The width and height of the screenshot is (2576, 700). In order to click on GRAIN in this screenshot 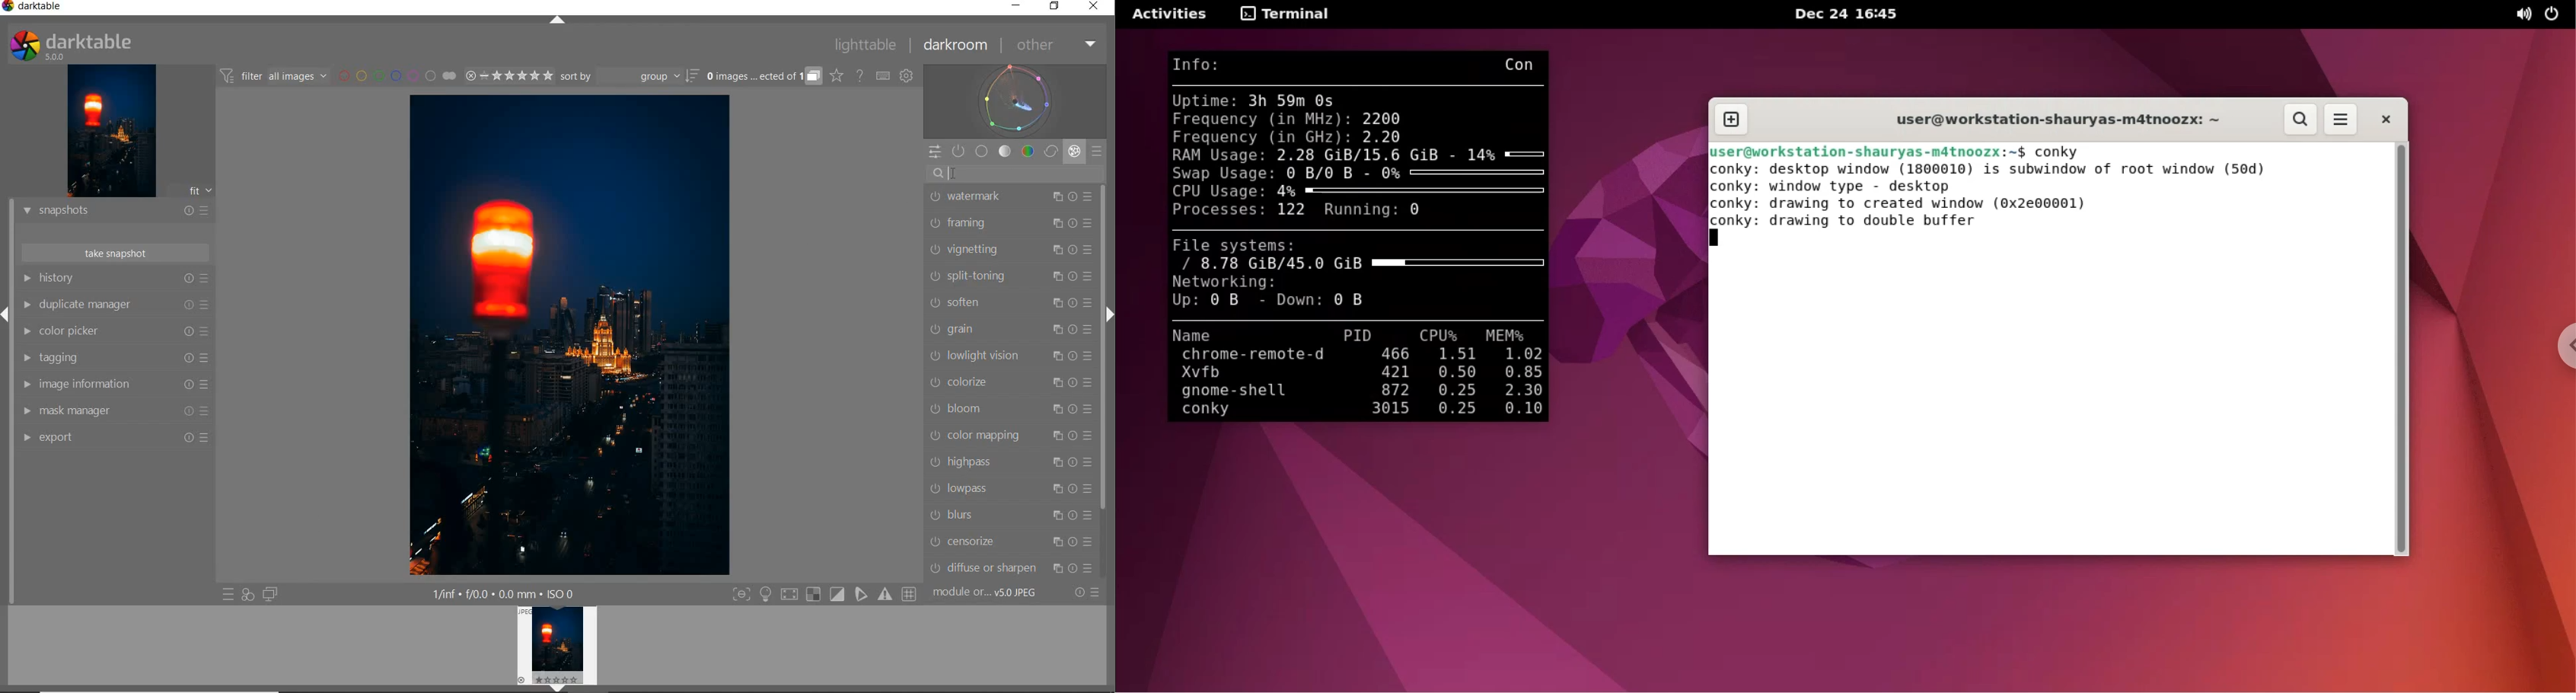, I will do `click(977, 329)`.